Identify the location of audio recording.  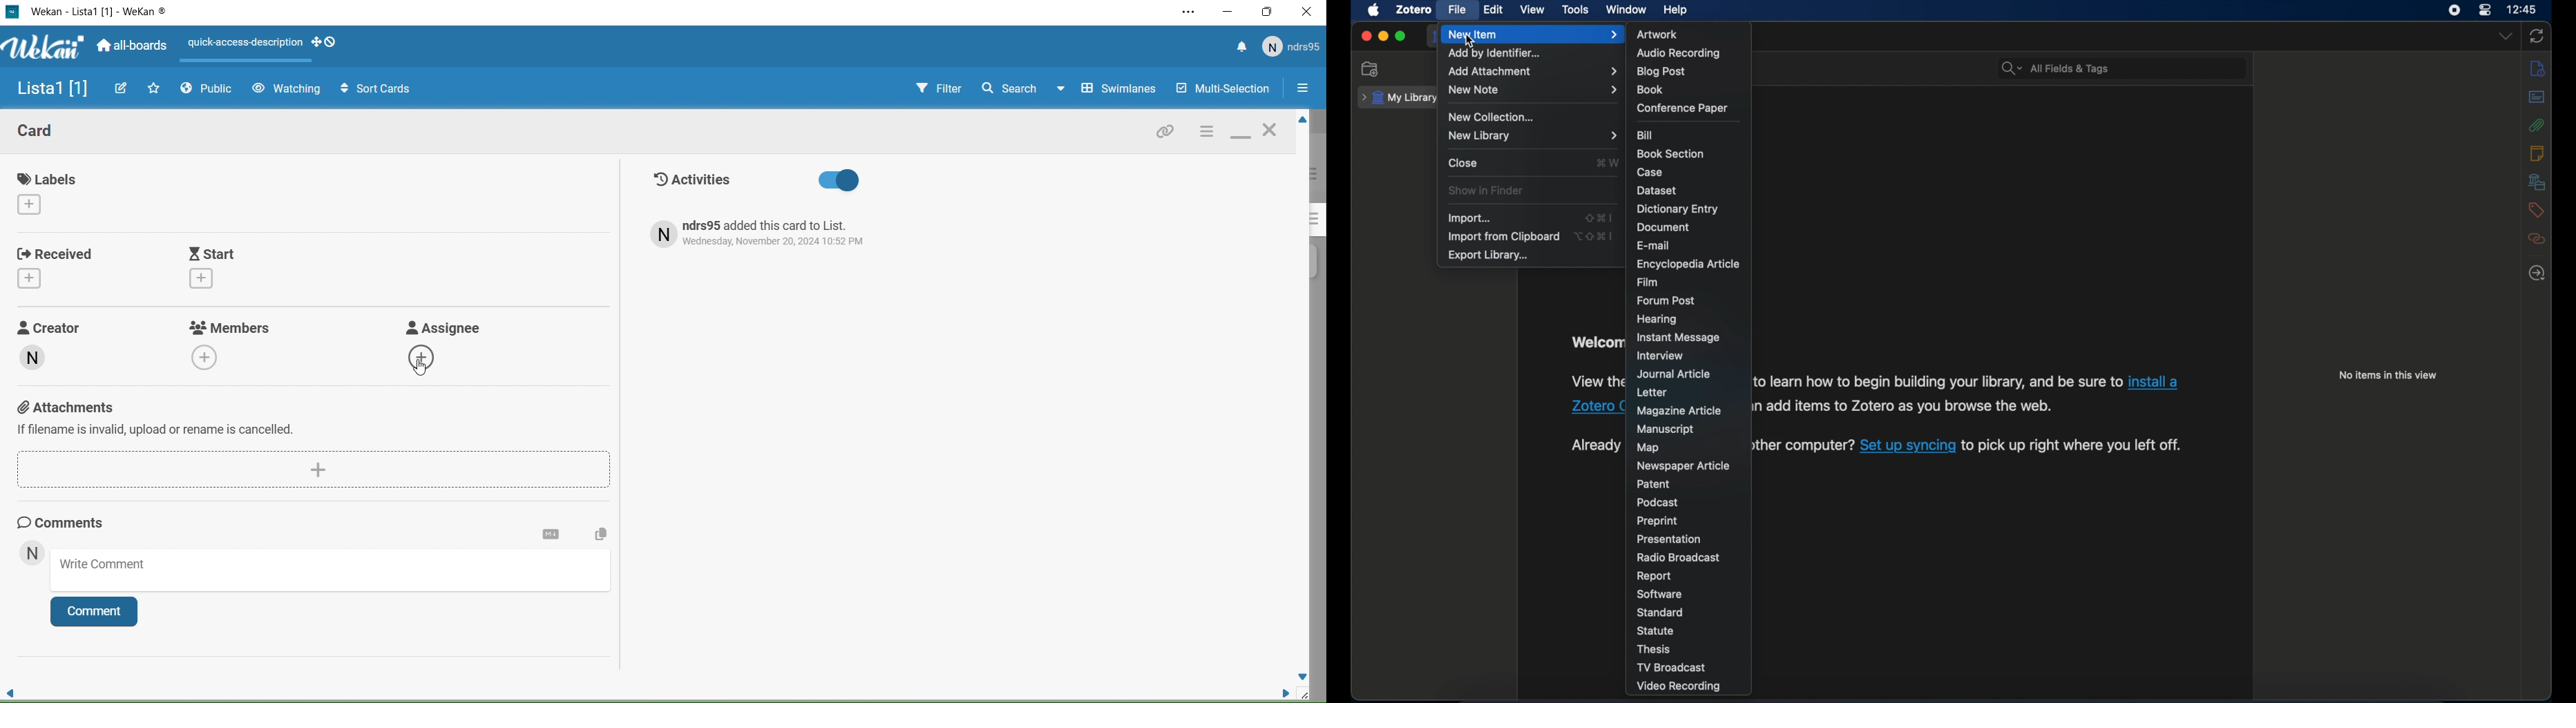
(1681, 53).